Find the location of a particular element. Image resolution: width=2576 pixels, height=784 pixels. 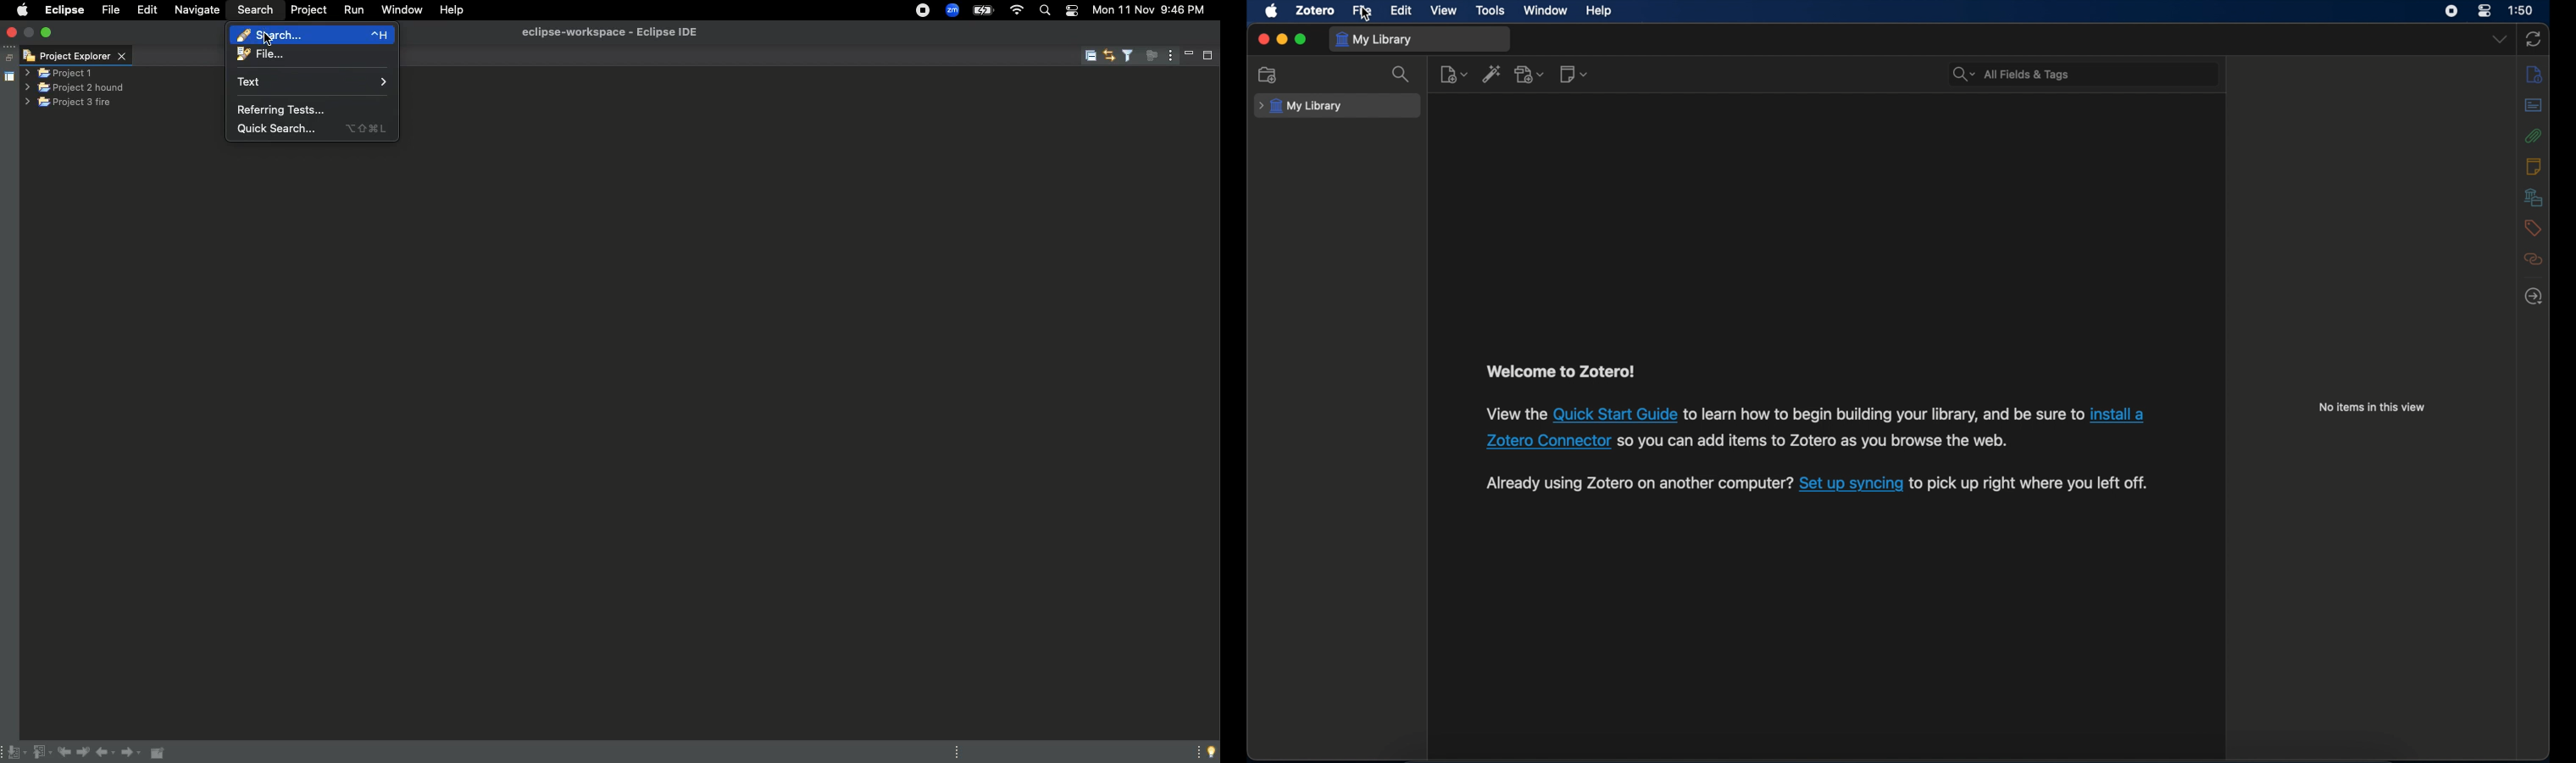

View the is located at coordinates (1515, 414).